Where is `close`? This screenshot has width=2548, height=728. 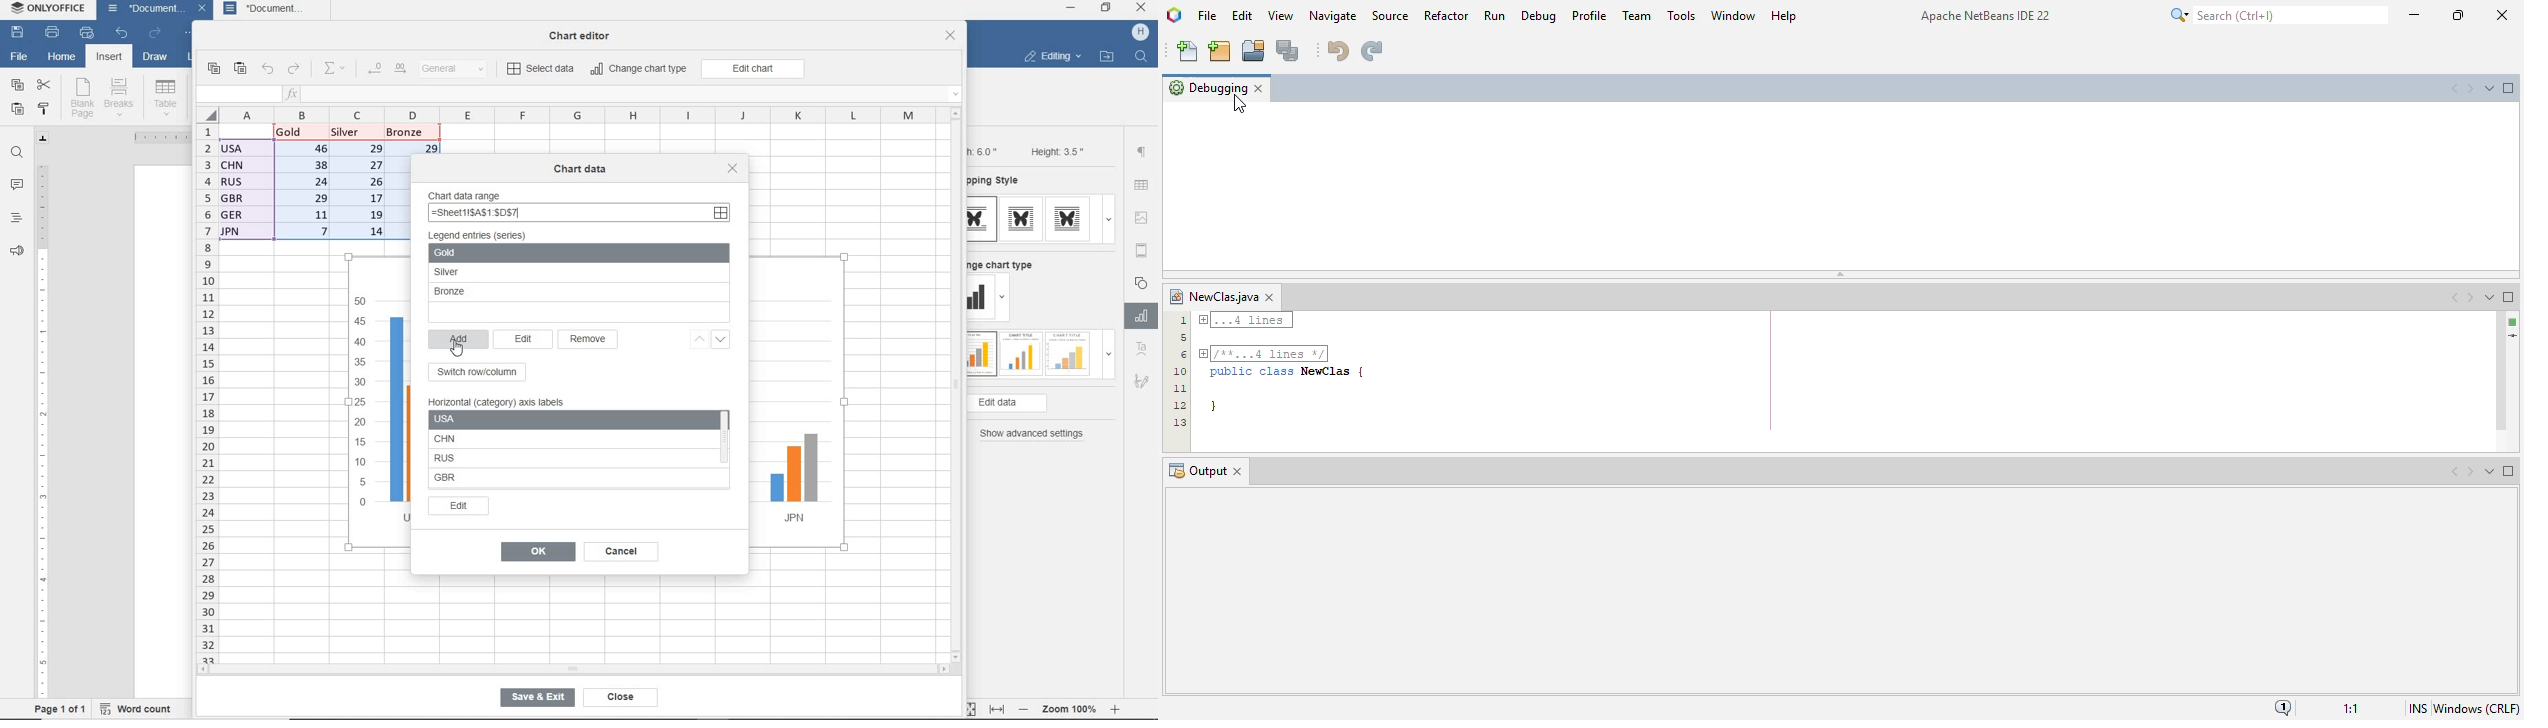
close is located at coordinates (1143, 9).